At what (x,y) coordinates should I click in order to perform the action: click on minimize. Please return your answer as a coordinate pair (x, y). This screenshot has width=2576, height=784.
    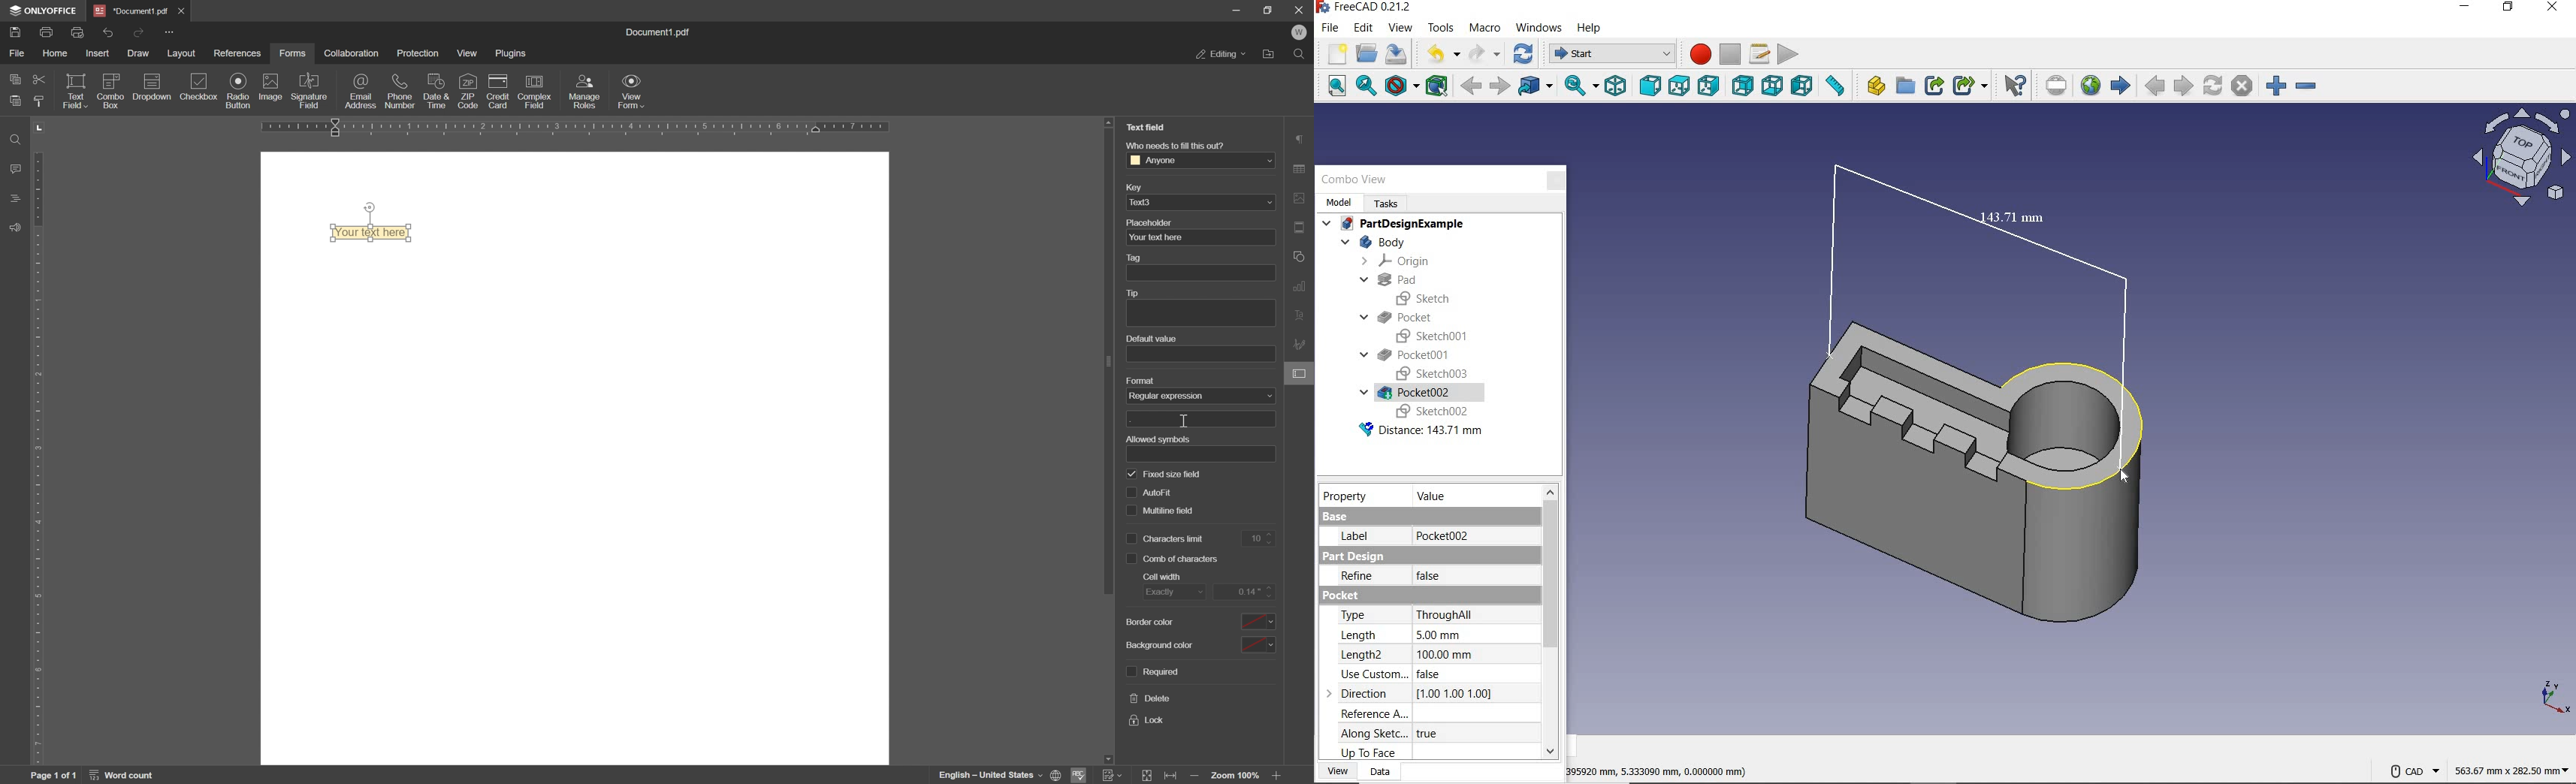
    Looking at the image, I should click on (1236, 11).